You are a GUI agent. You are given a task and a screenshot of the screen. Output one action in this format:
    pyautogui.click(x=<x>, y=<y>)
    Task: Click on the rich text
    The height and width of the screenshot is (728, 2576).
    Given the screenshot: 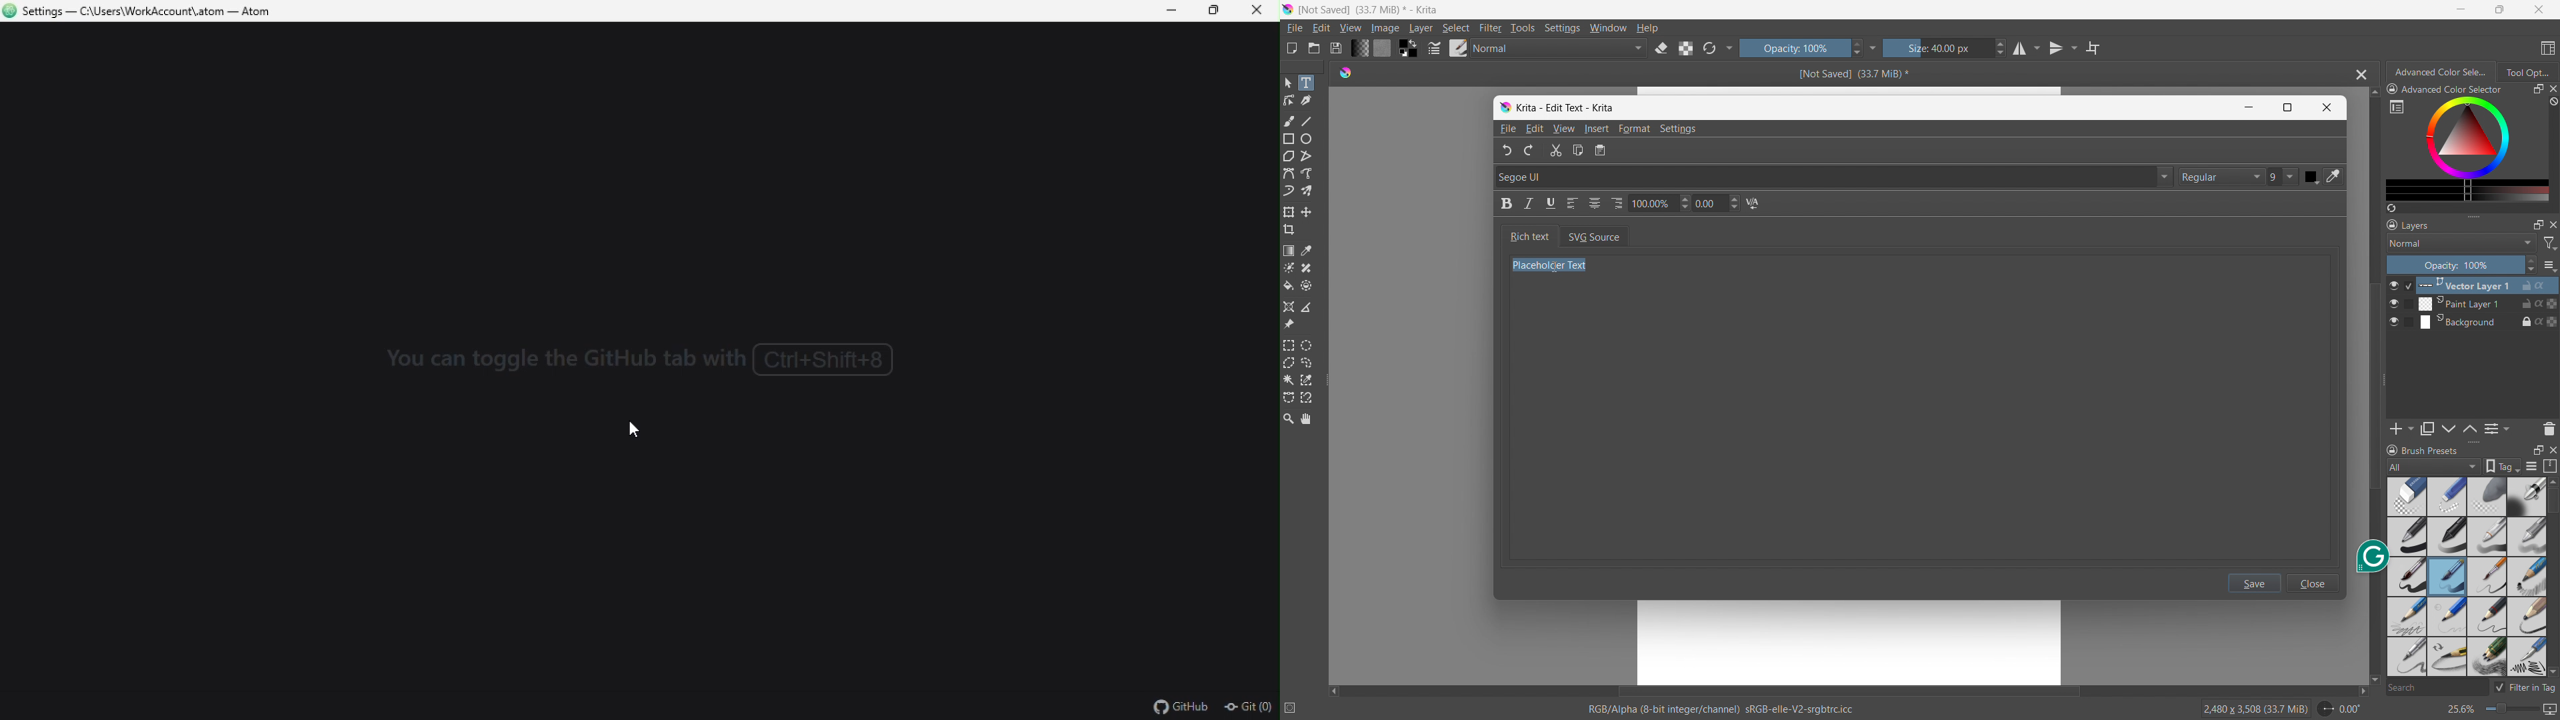 What is the action you would take?
    pyautogui.click(x=1529, y=236)
    